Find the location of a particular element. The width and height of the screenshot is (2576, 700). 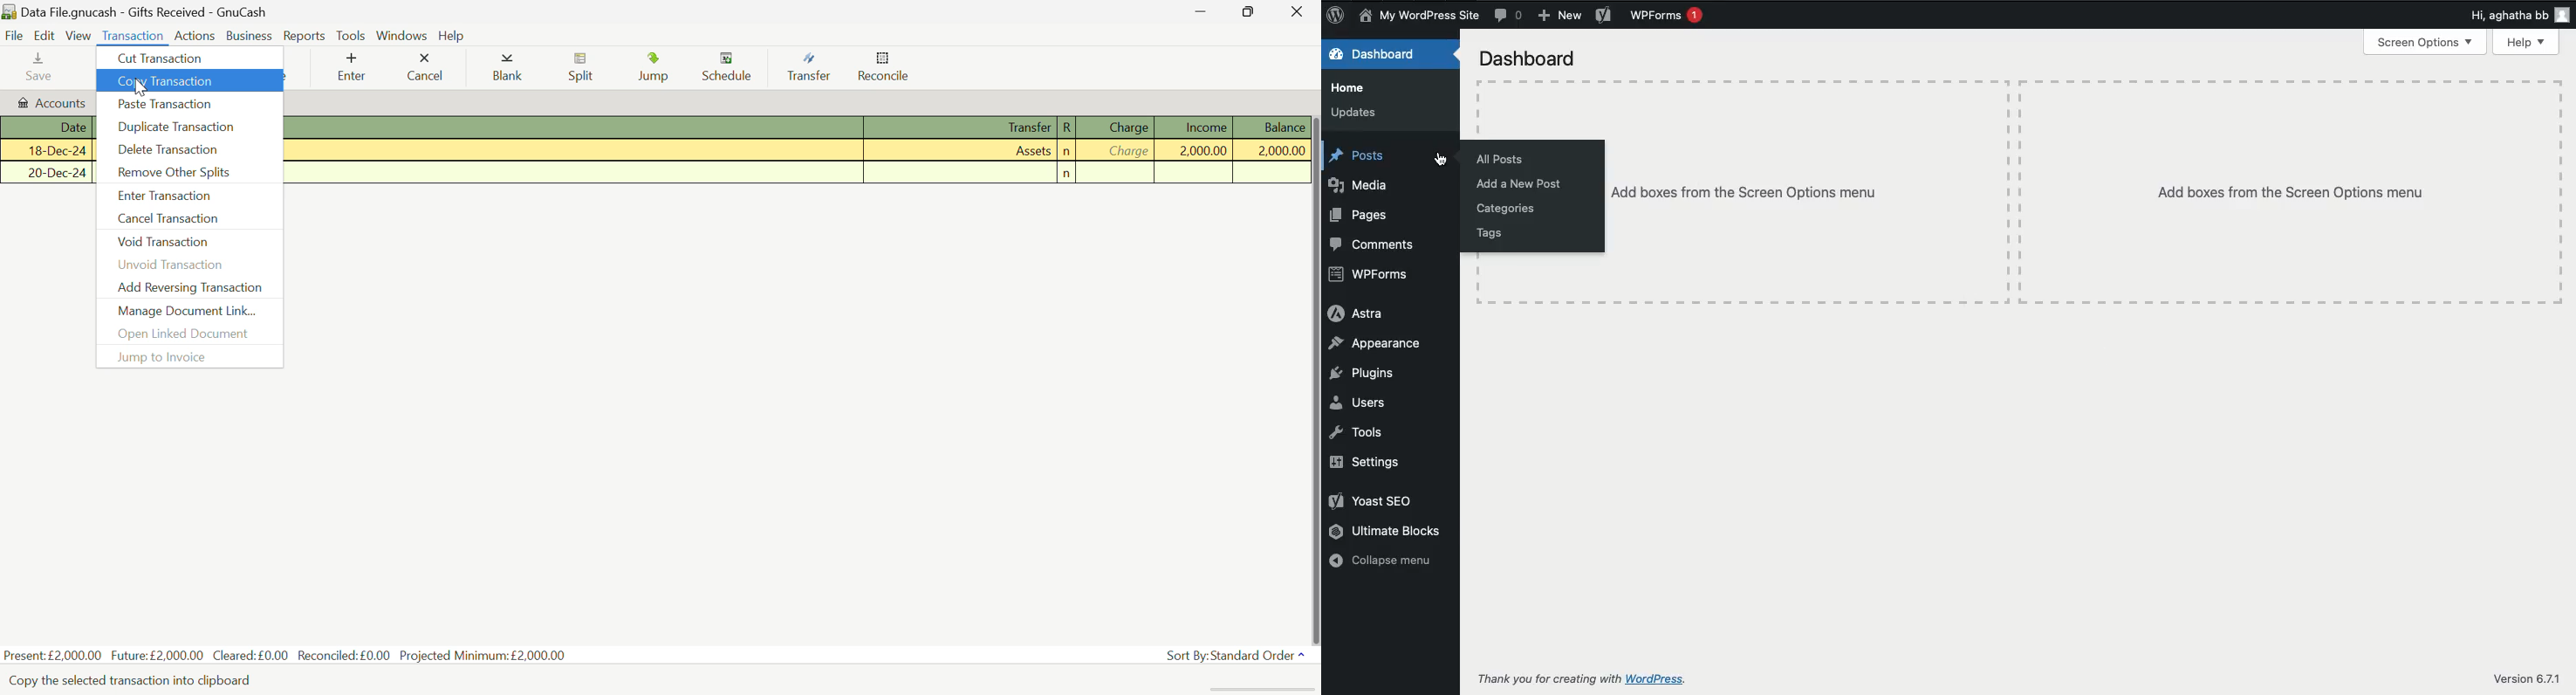

Paste Transaction is located at coordinates (194, 105).